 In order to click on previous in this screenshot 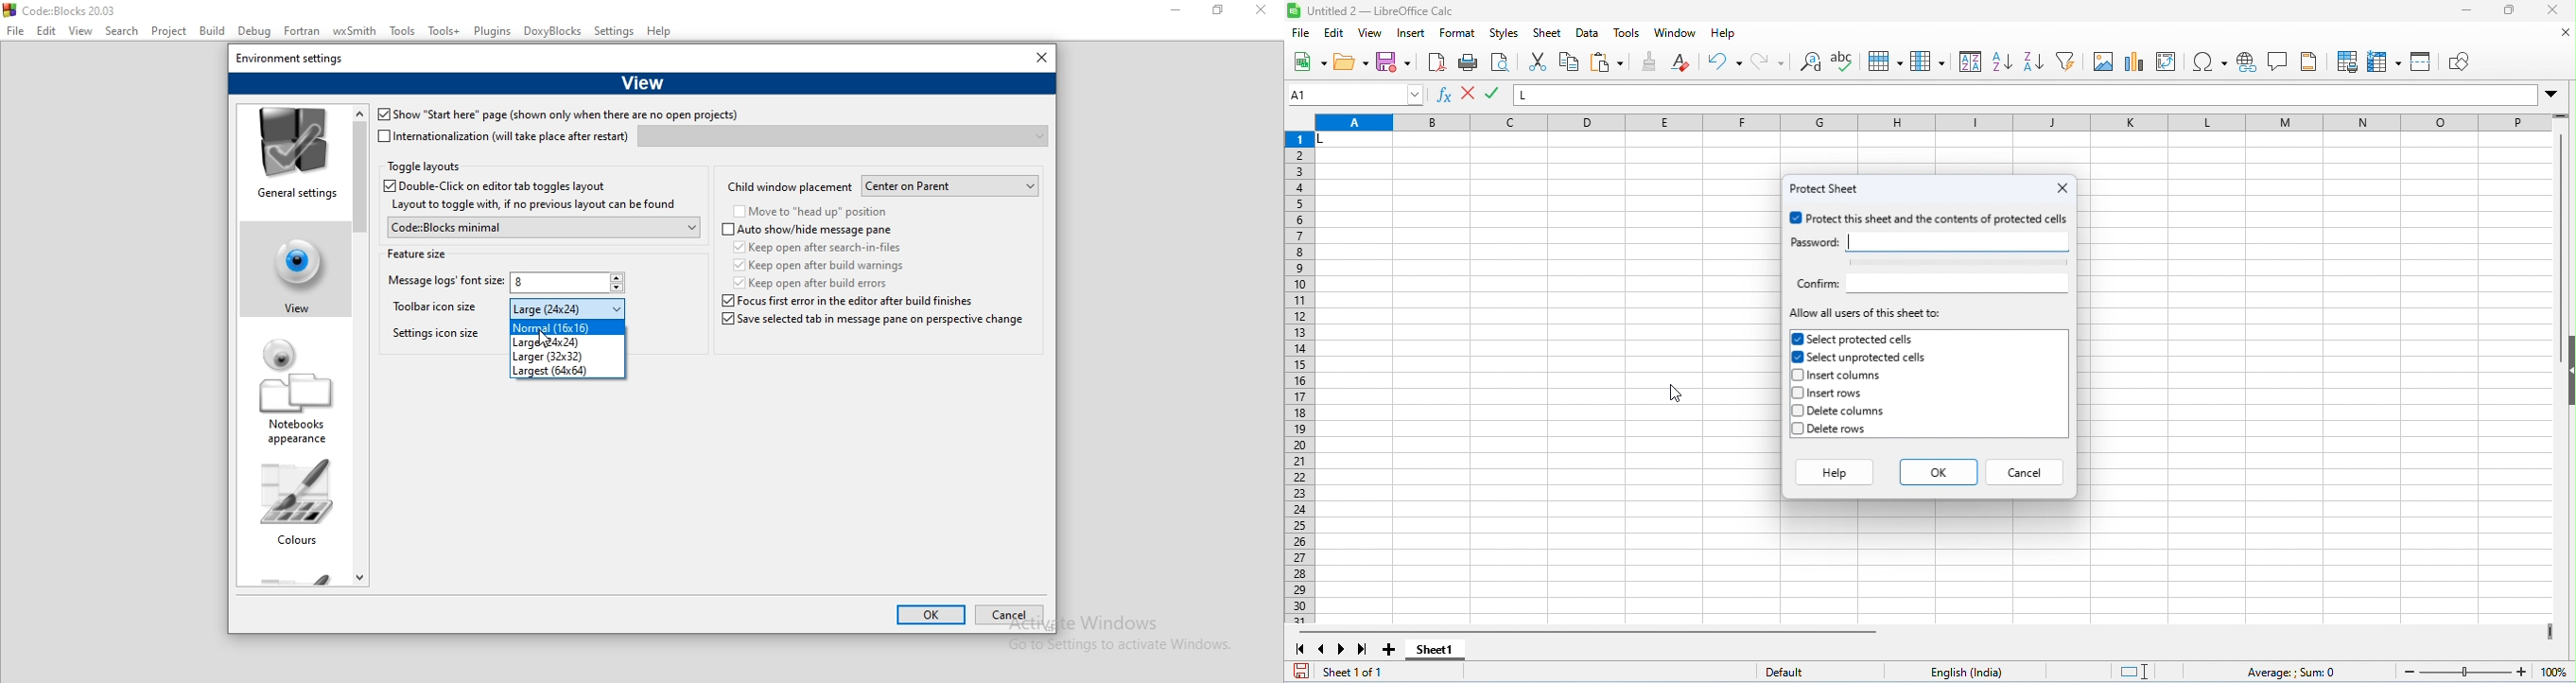, I will do `click(1321, 649)`.